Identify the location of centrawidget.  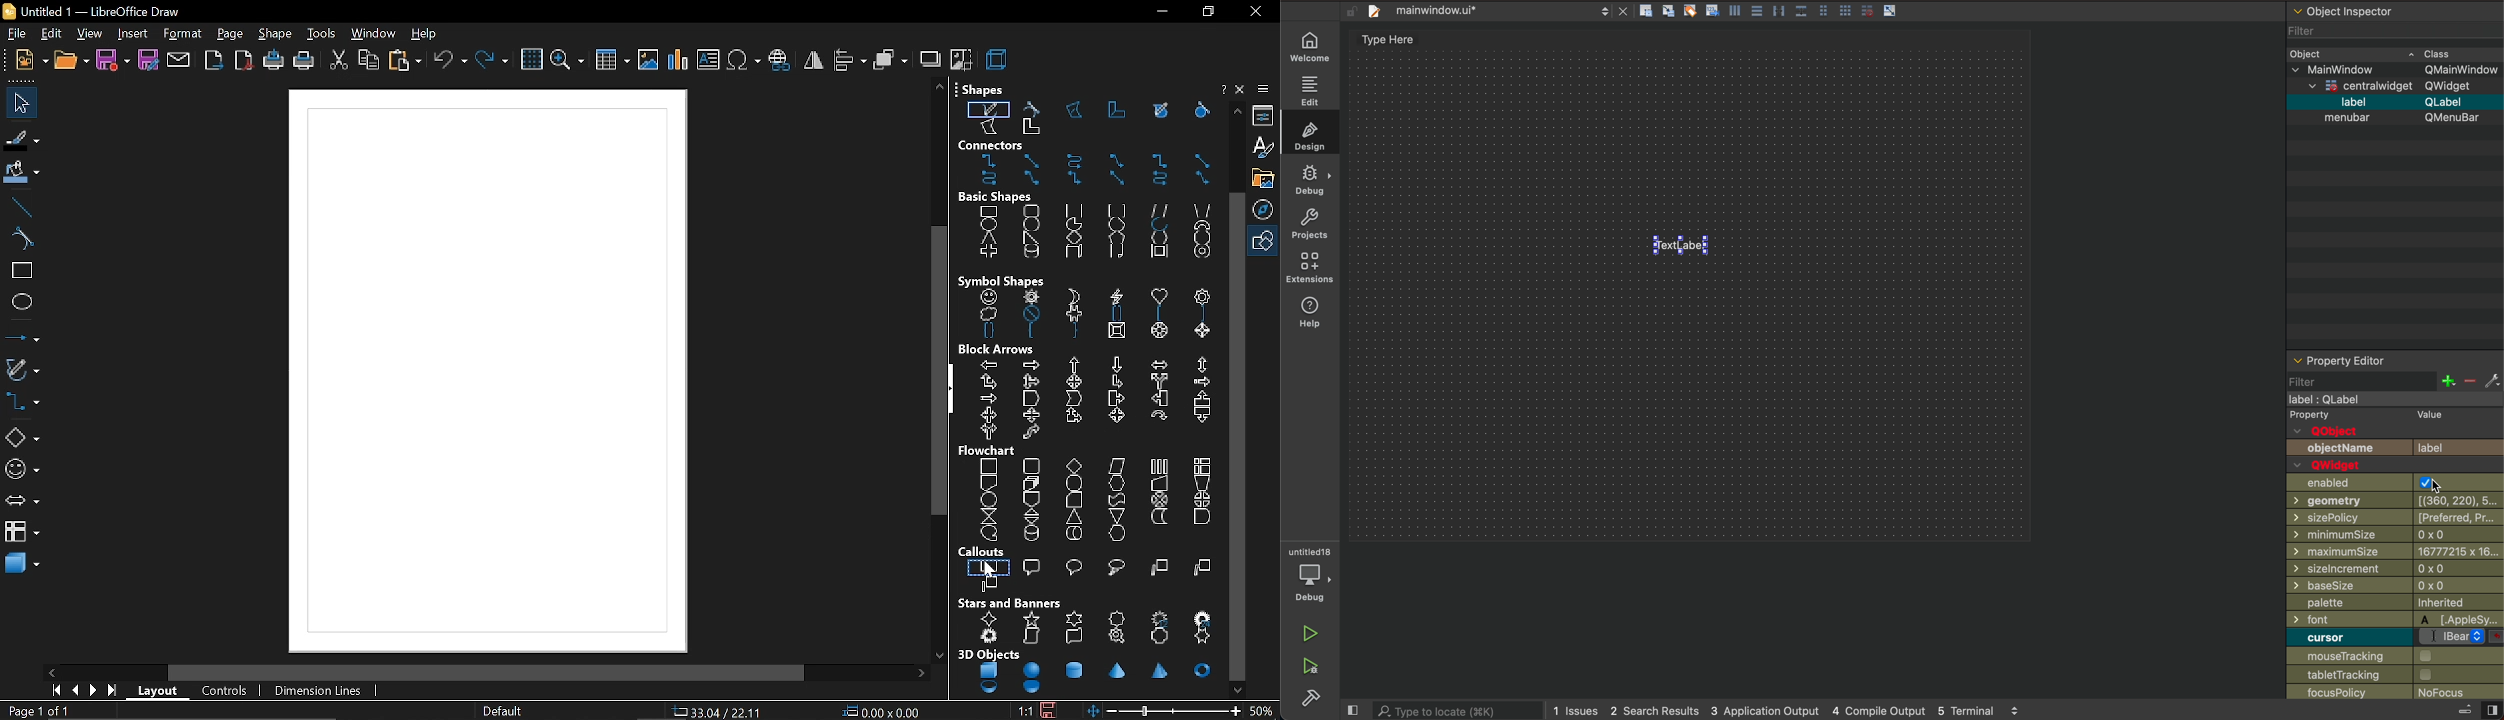
(2358, 84).